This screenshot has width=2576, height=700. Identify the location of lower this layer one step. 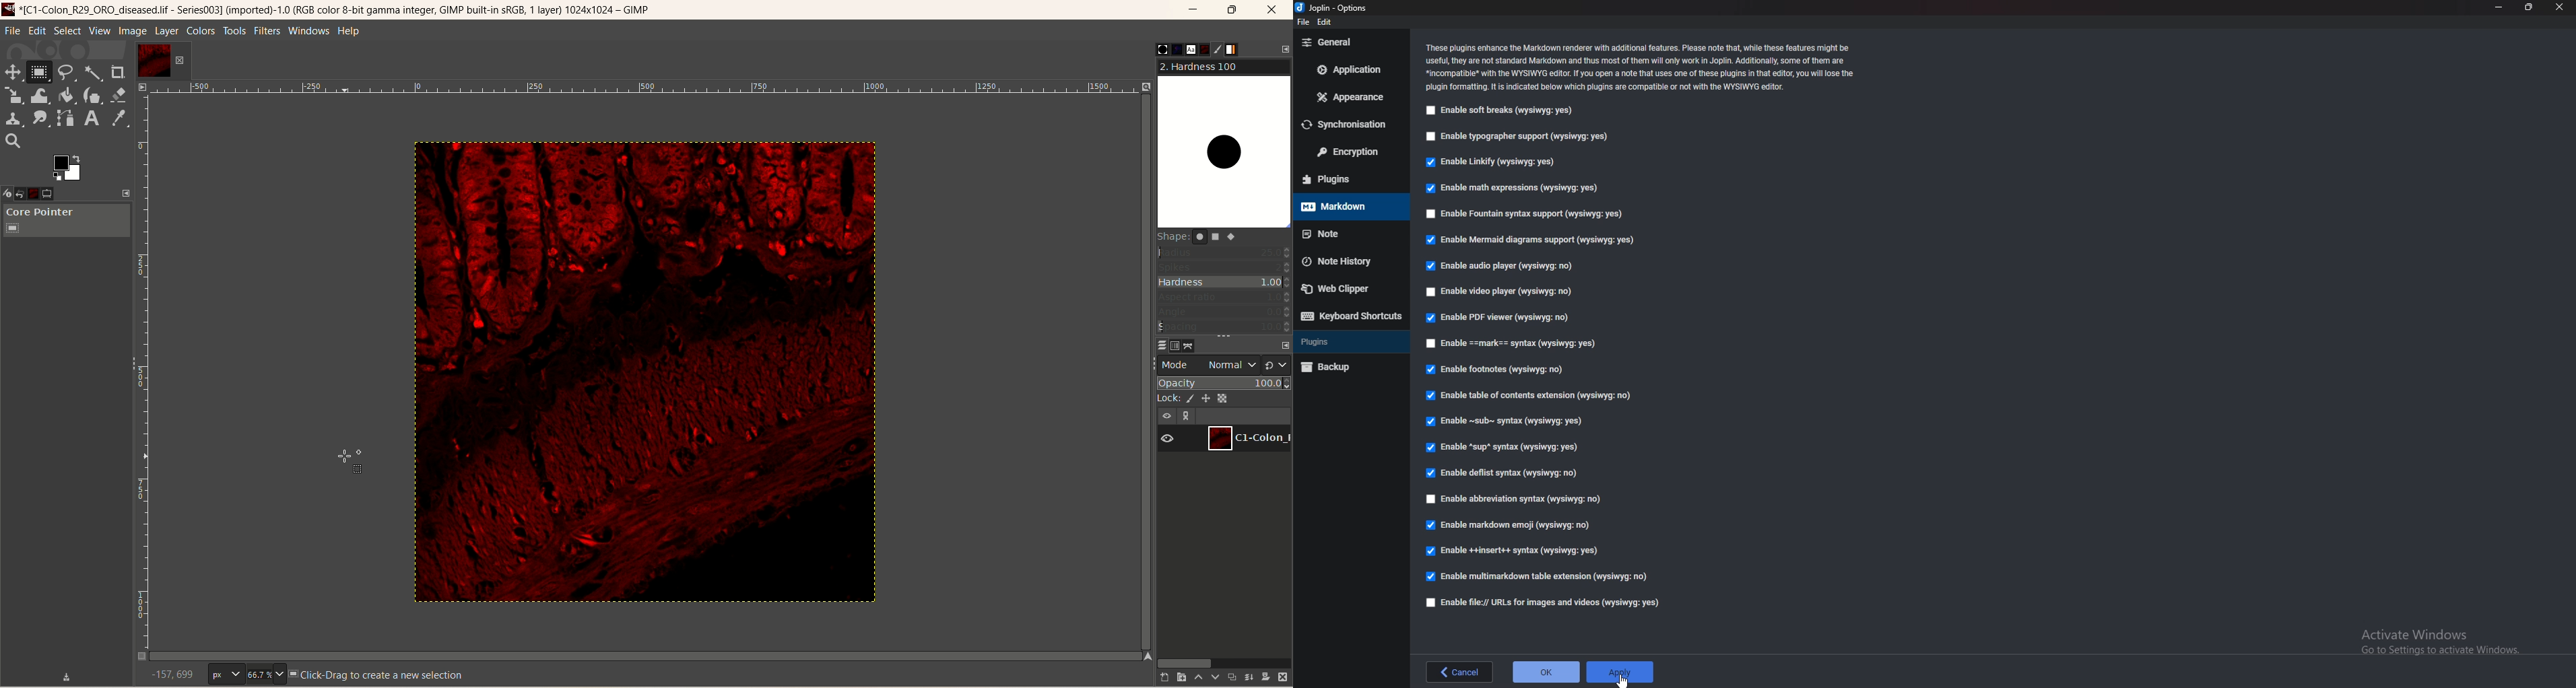
(1213, 679).